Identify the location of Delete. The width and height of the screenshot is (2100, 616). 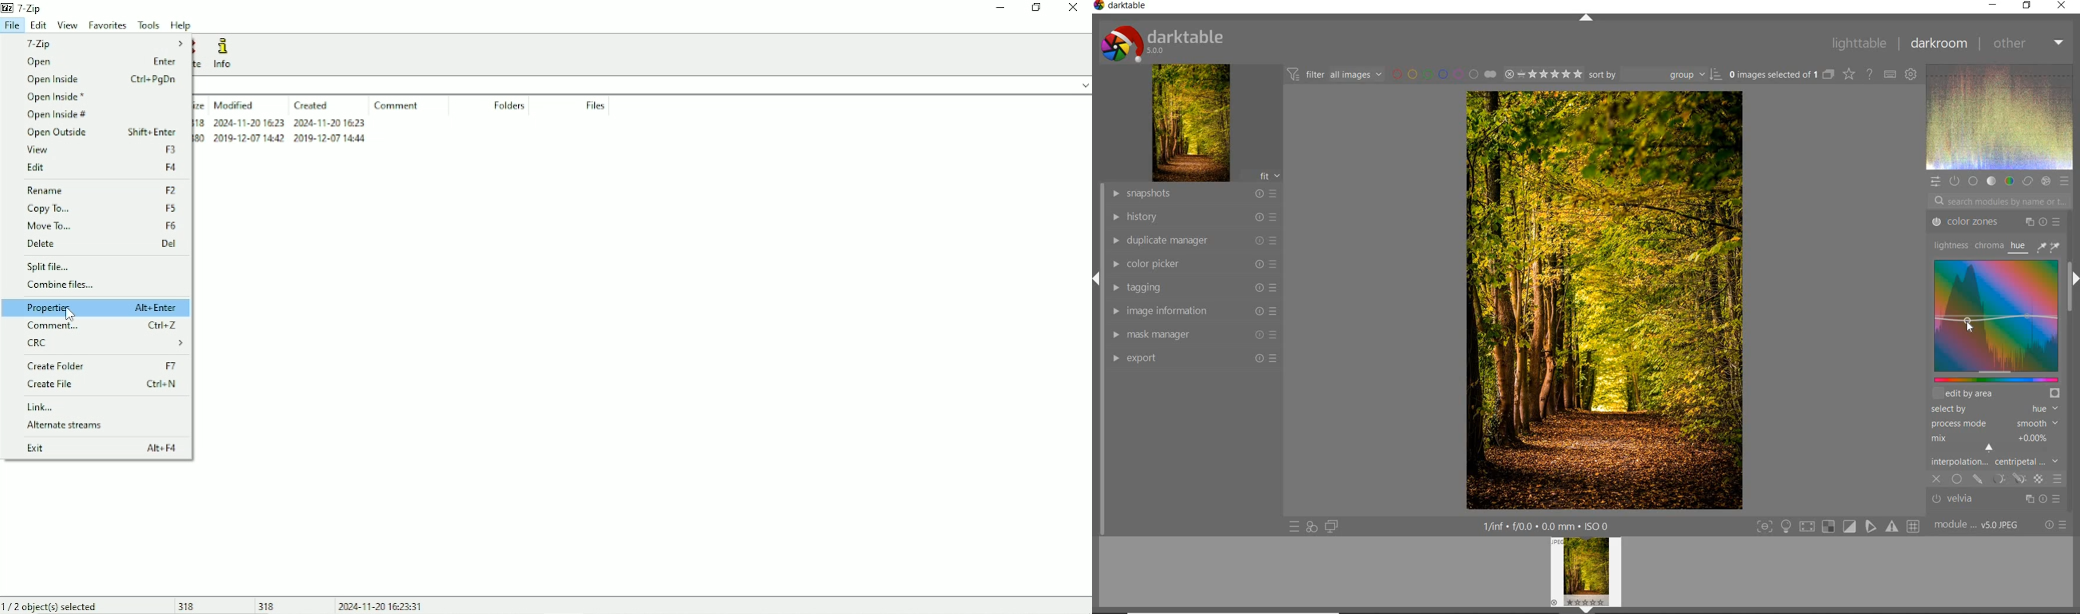
(198, 54).